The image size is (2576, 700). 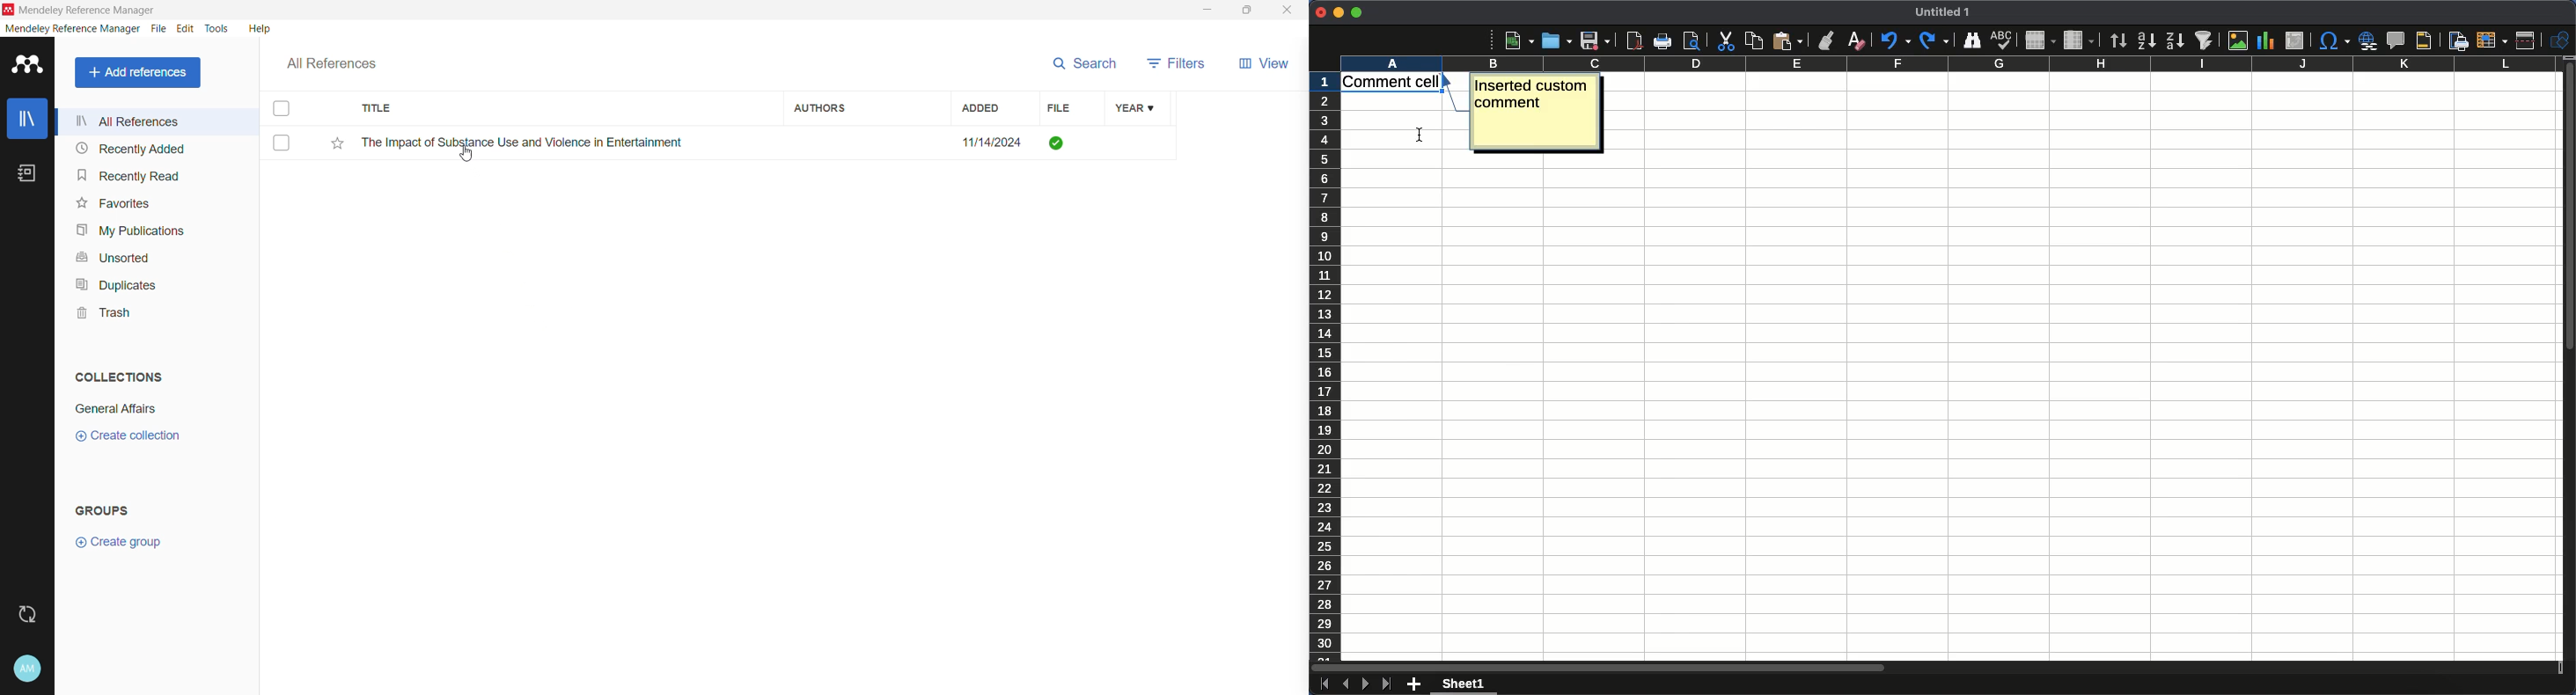 What do you see at coordinates (2039, 40) in the screenshot?
I see `Row` at bounding box center [2039, 40].